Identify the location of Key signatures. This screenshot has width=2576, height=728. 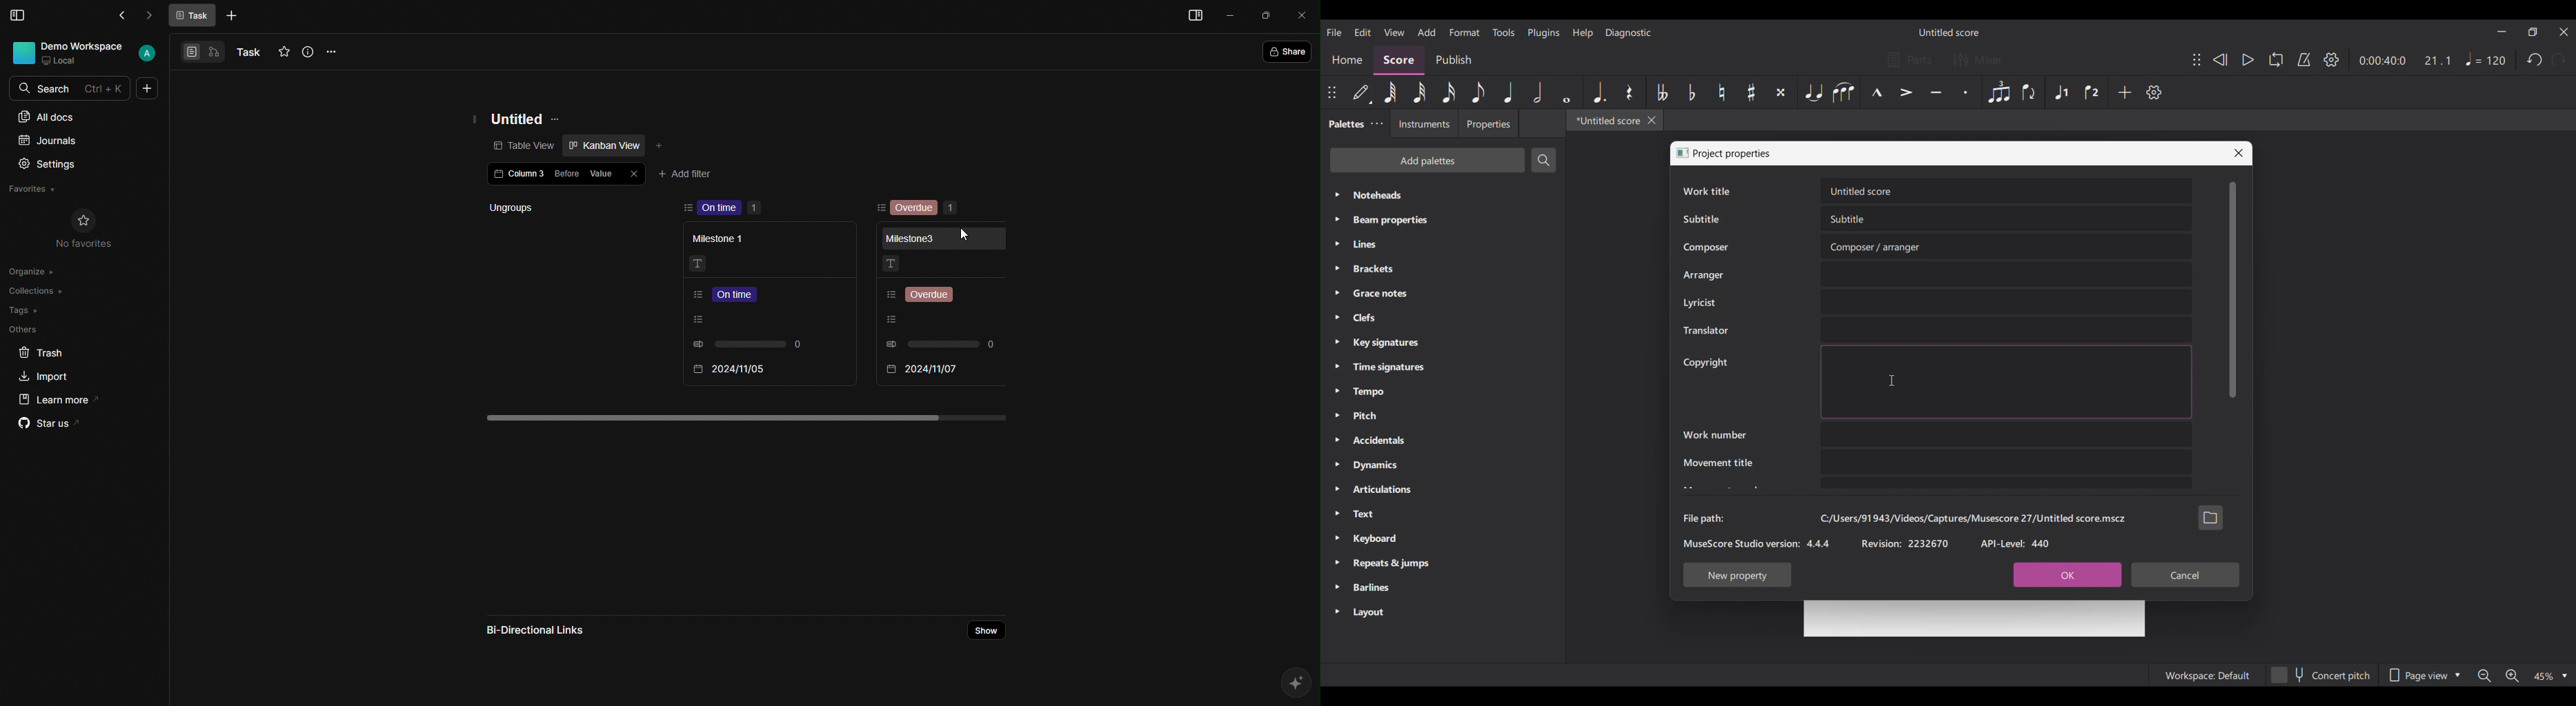
(1443, 343).